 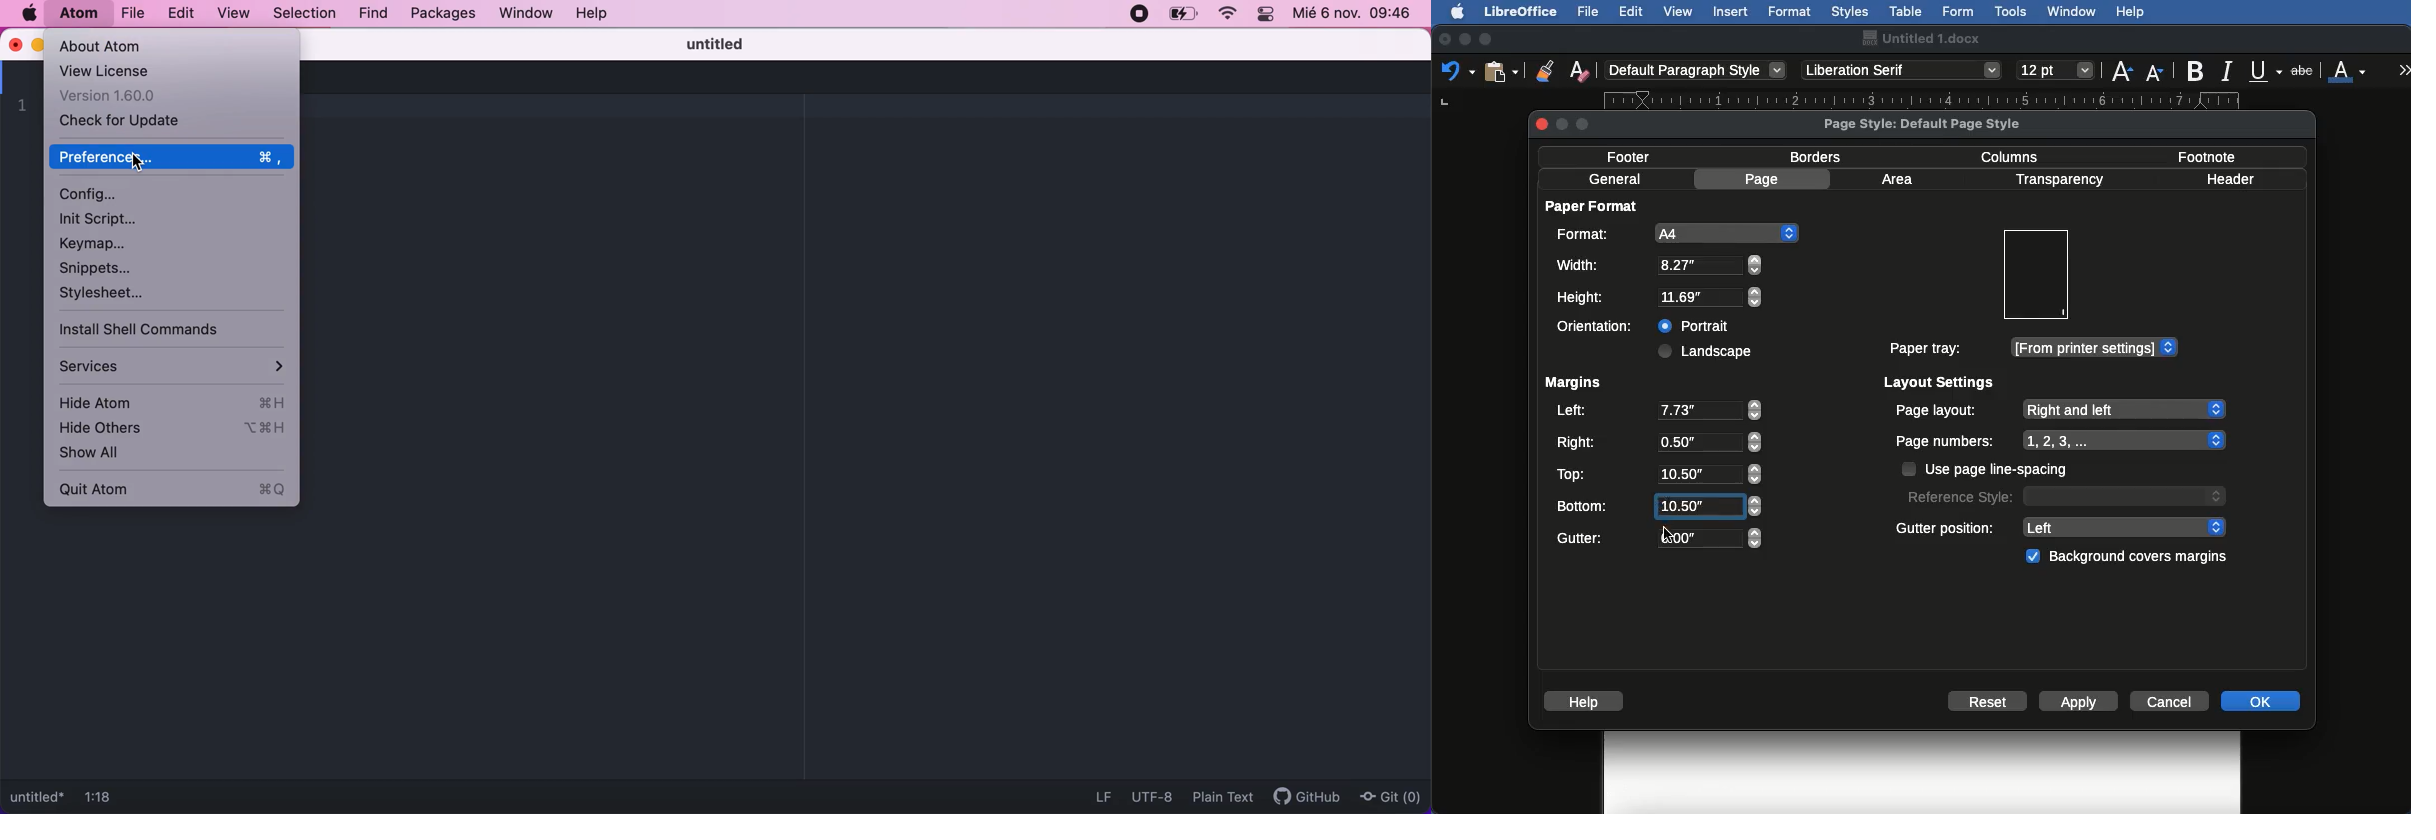 I want to click on wifi, so click(x=1228, y=13).